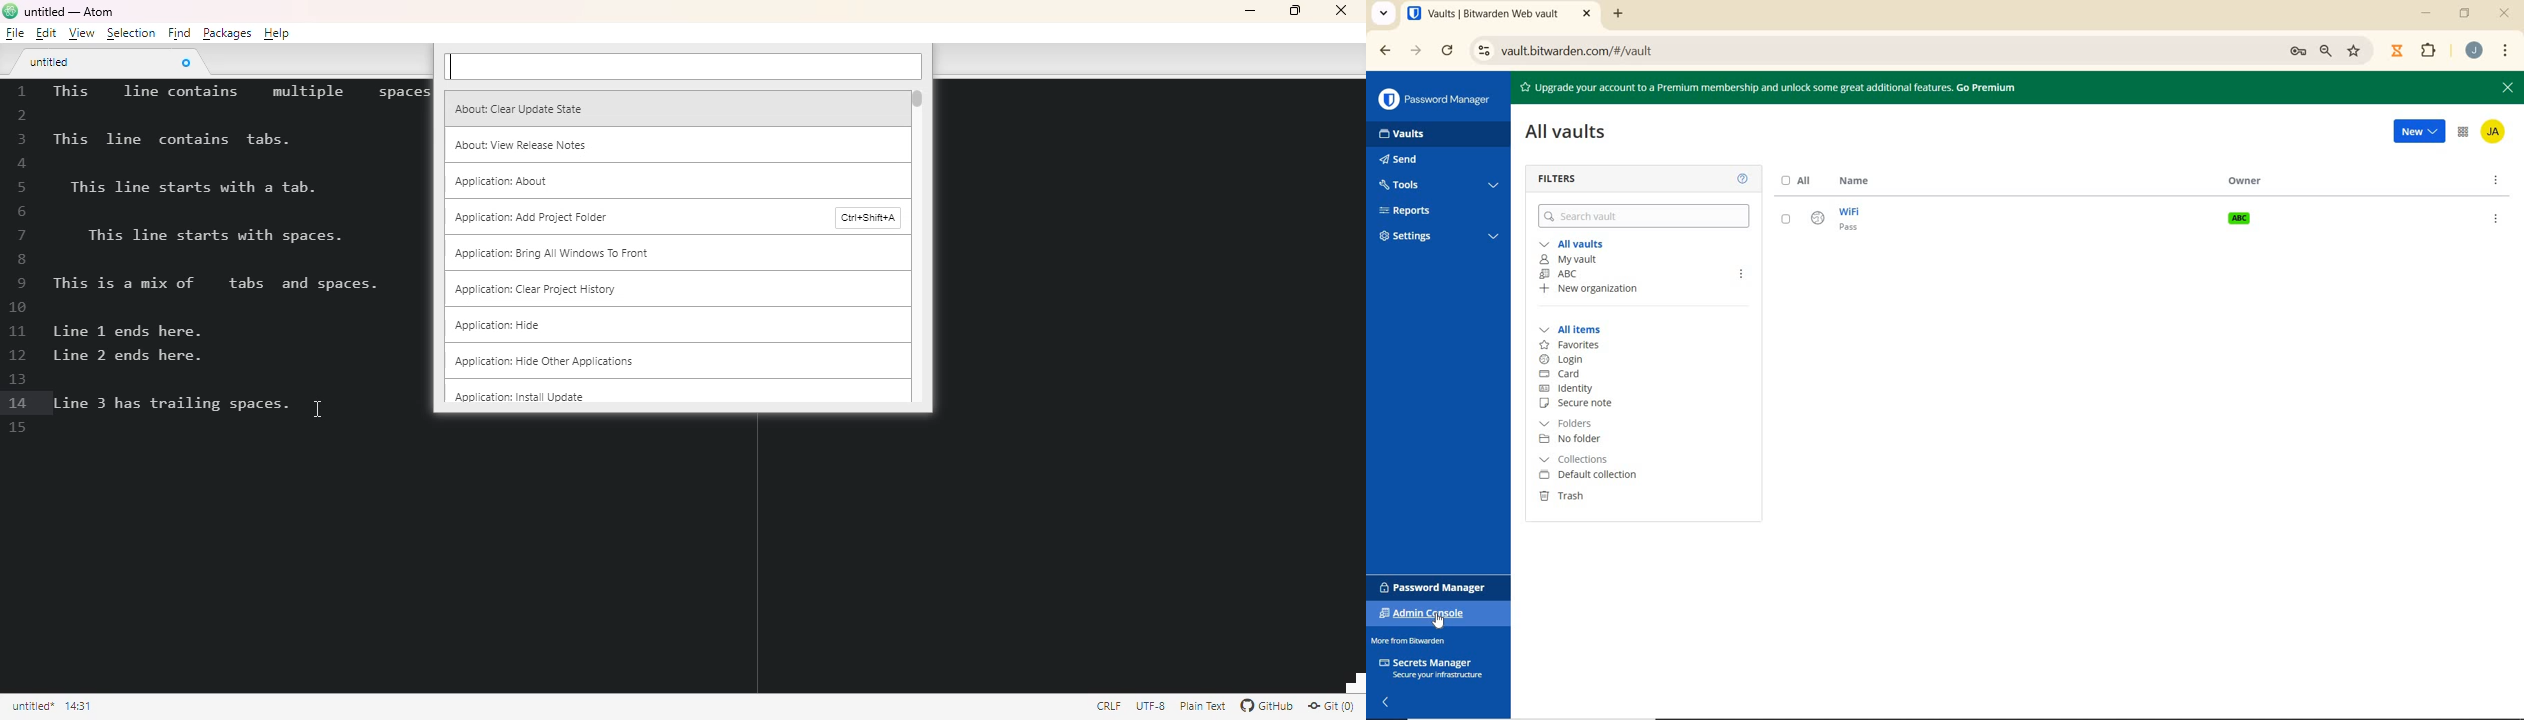  What do you see at coordinates (1427, 614) in the screenshot?
I see `ADMIN CONSOLE` at bounding box center [1427, 614].